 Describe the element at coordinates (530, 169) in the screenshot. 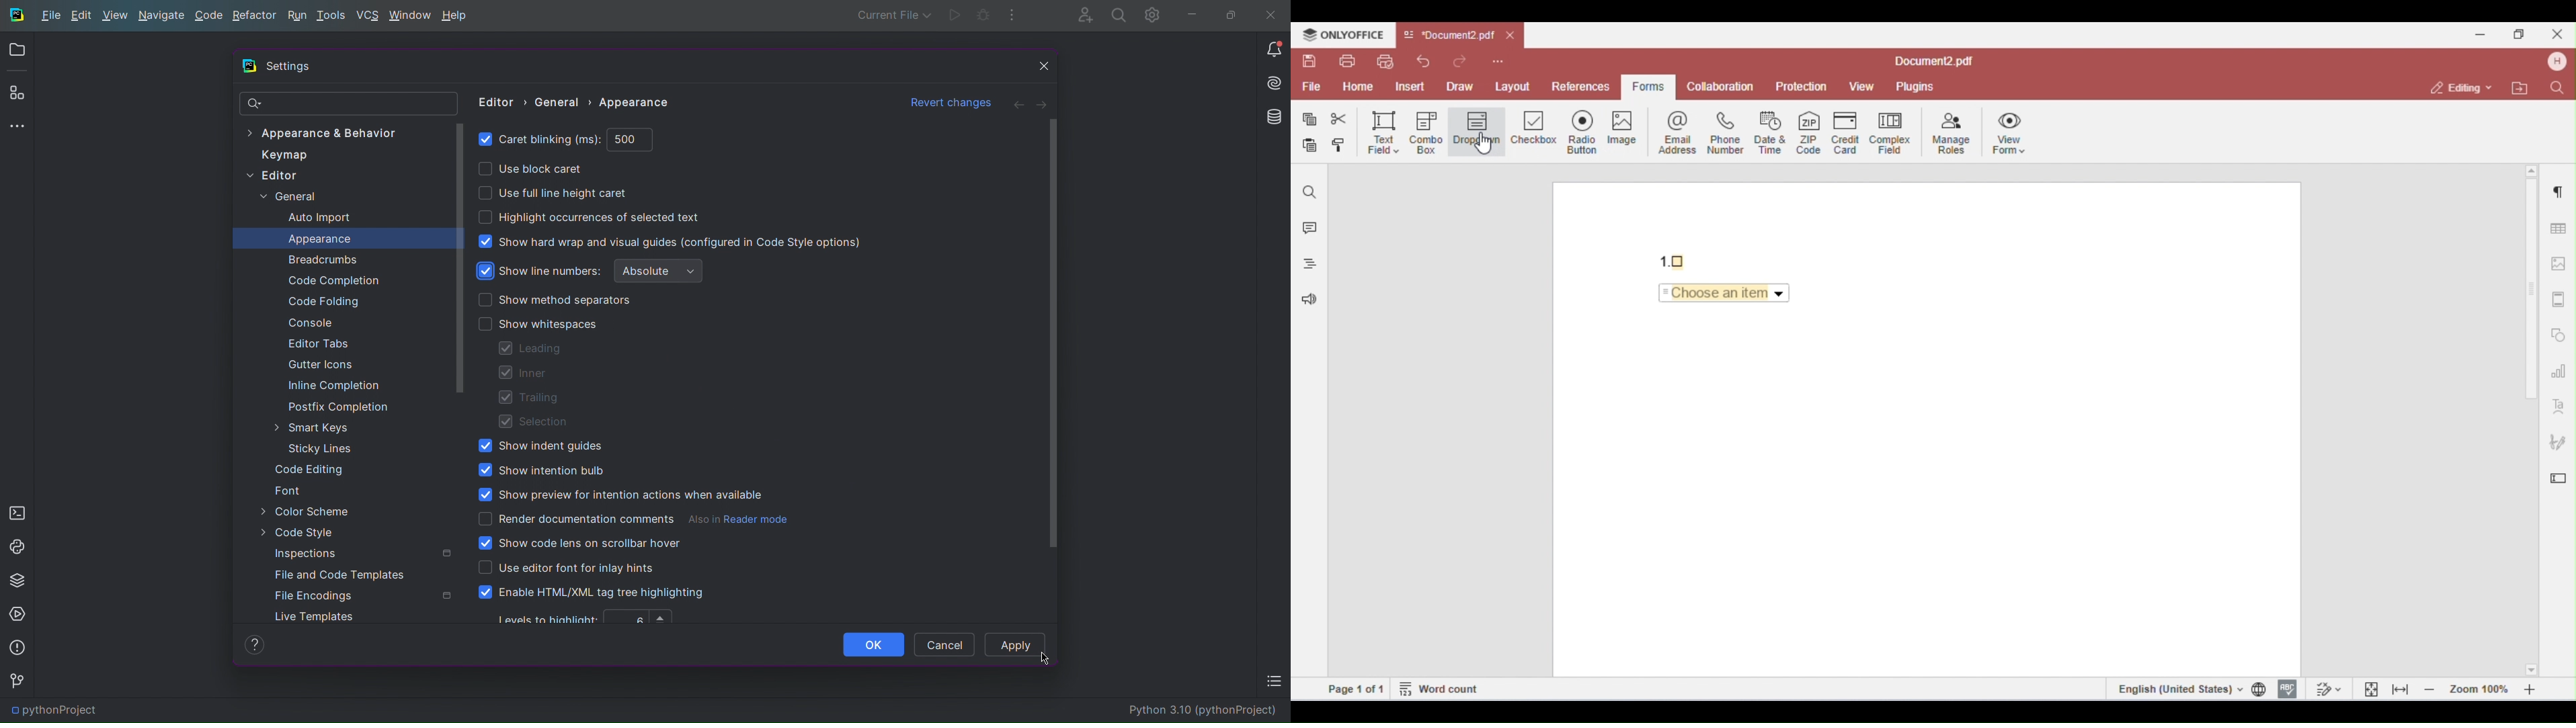

I see `Use block caret` at that location.